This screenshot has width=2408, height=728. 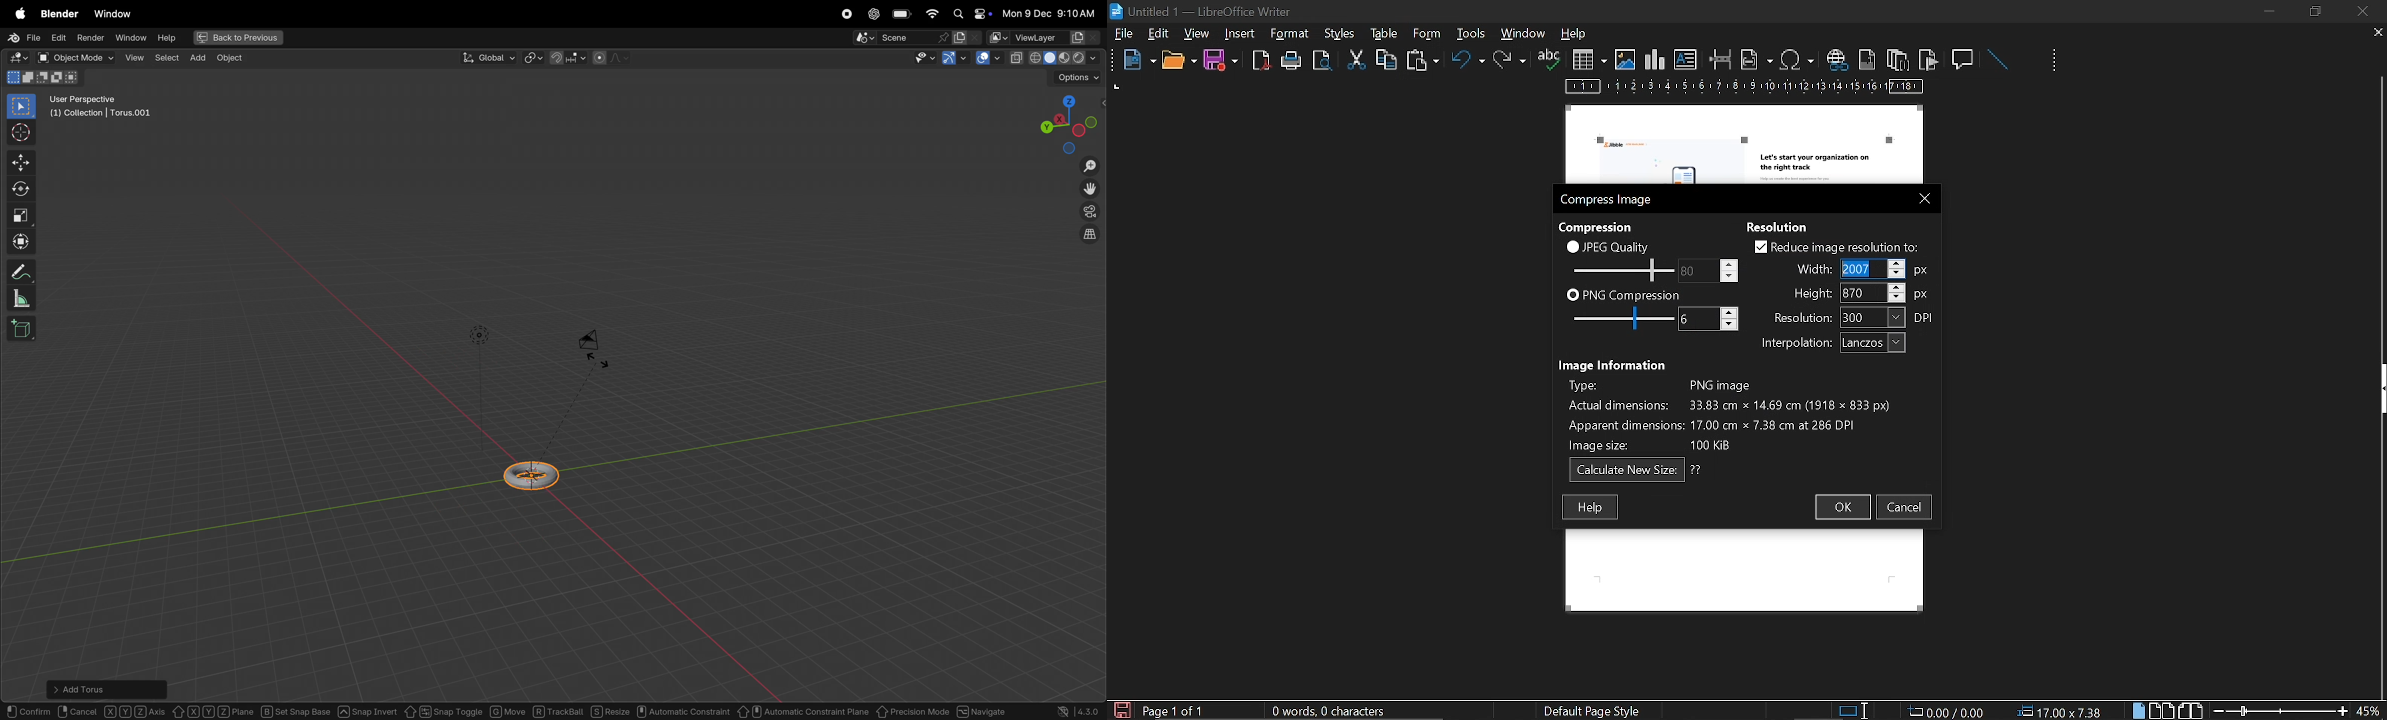 I want to click on save, so click(x=1121, y=709).